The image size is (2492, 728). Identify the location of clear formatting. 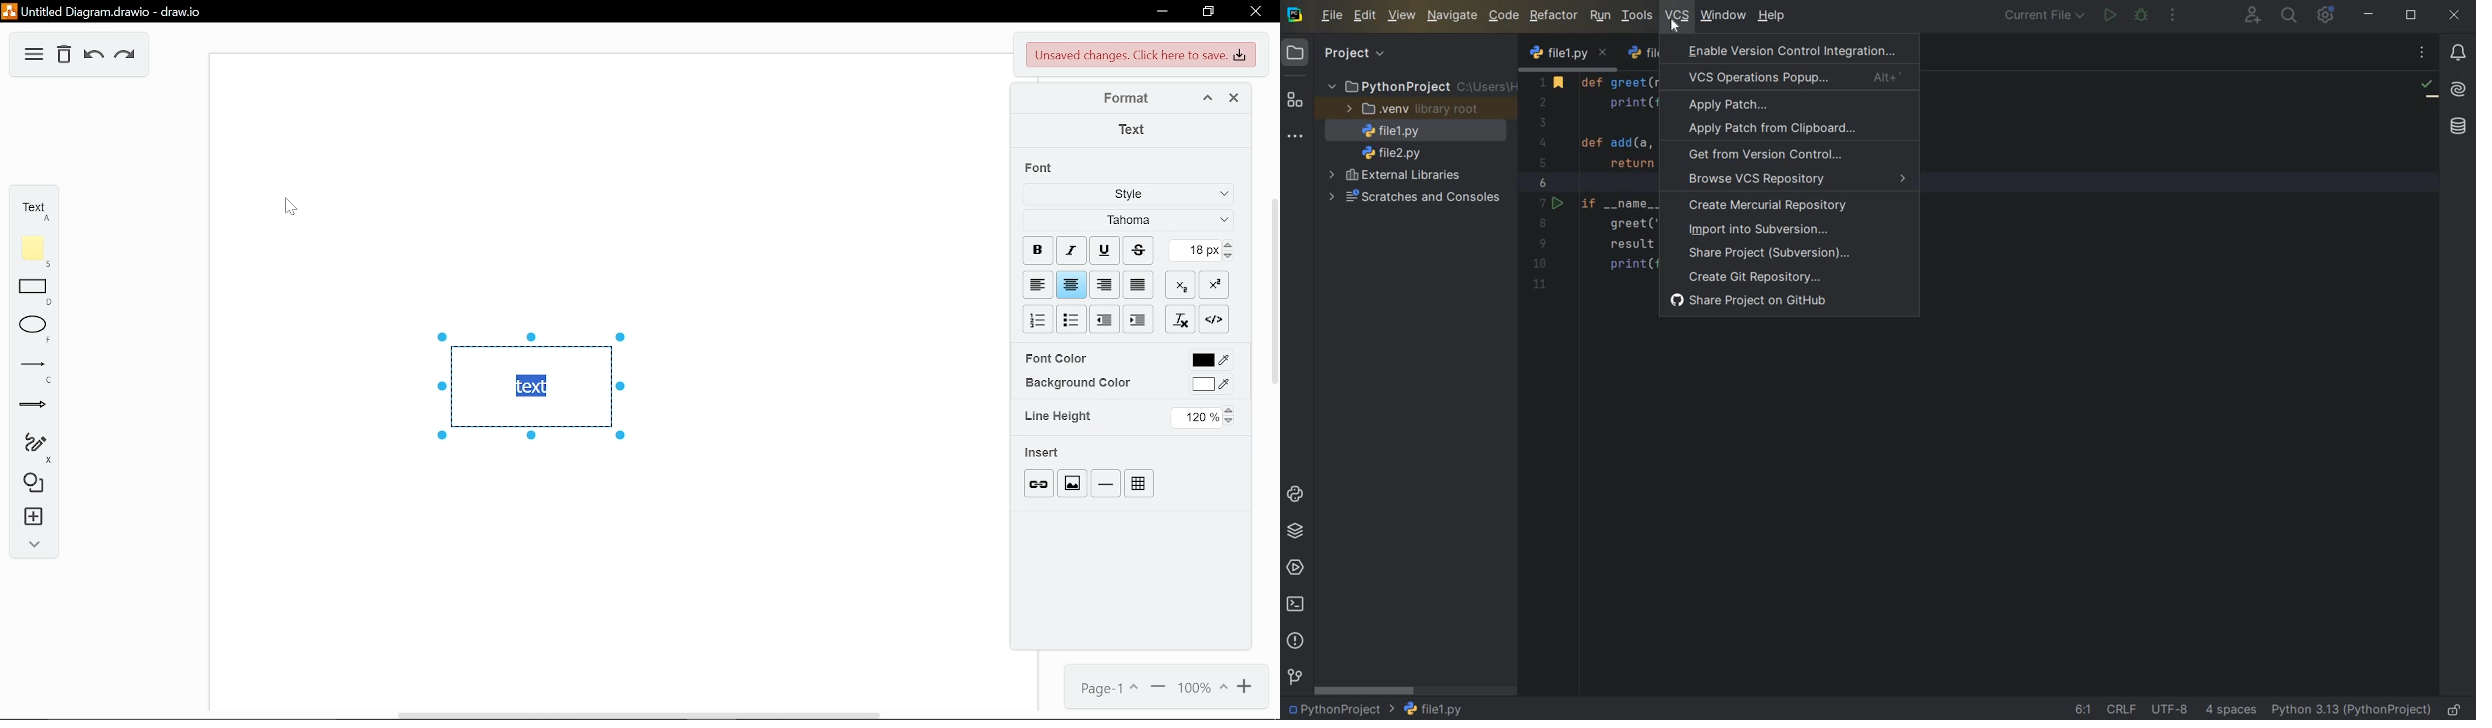
(1181, 319).